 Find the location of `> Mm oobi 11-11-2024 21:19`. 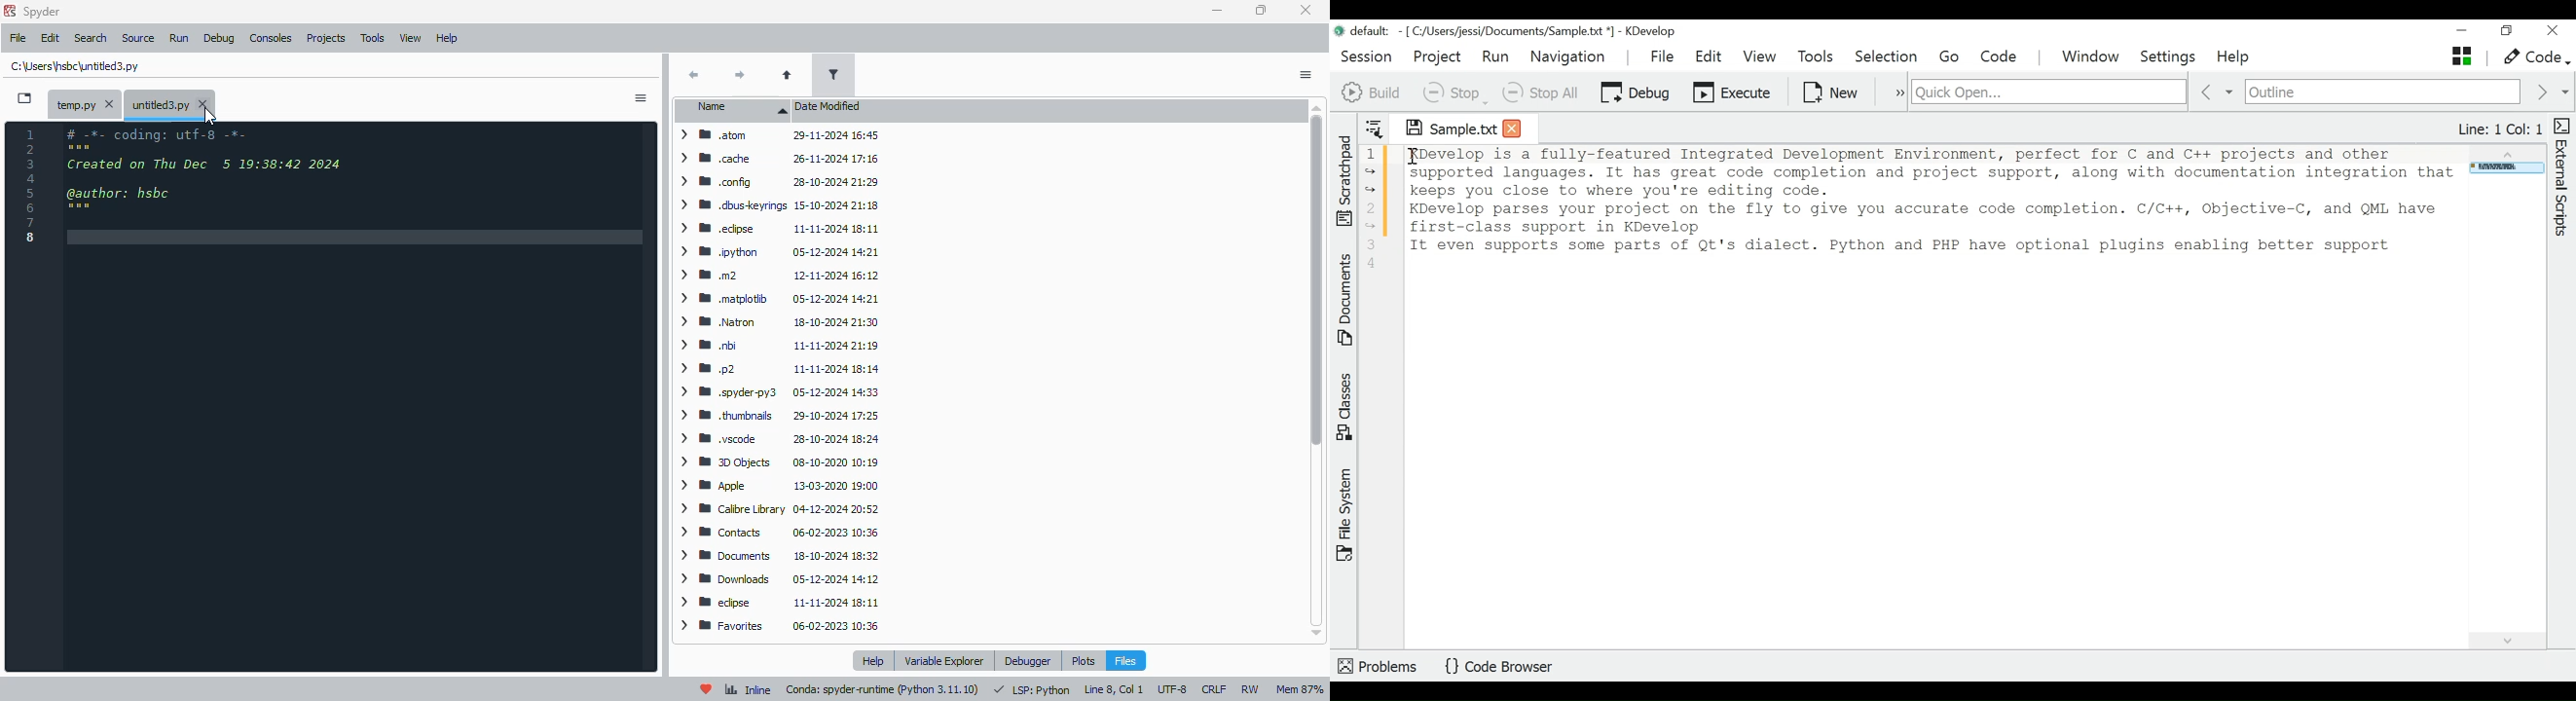

> Mm oobi 11-11-2024 21:19 is located at coordinates (777, 346).